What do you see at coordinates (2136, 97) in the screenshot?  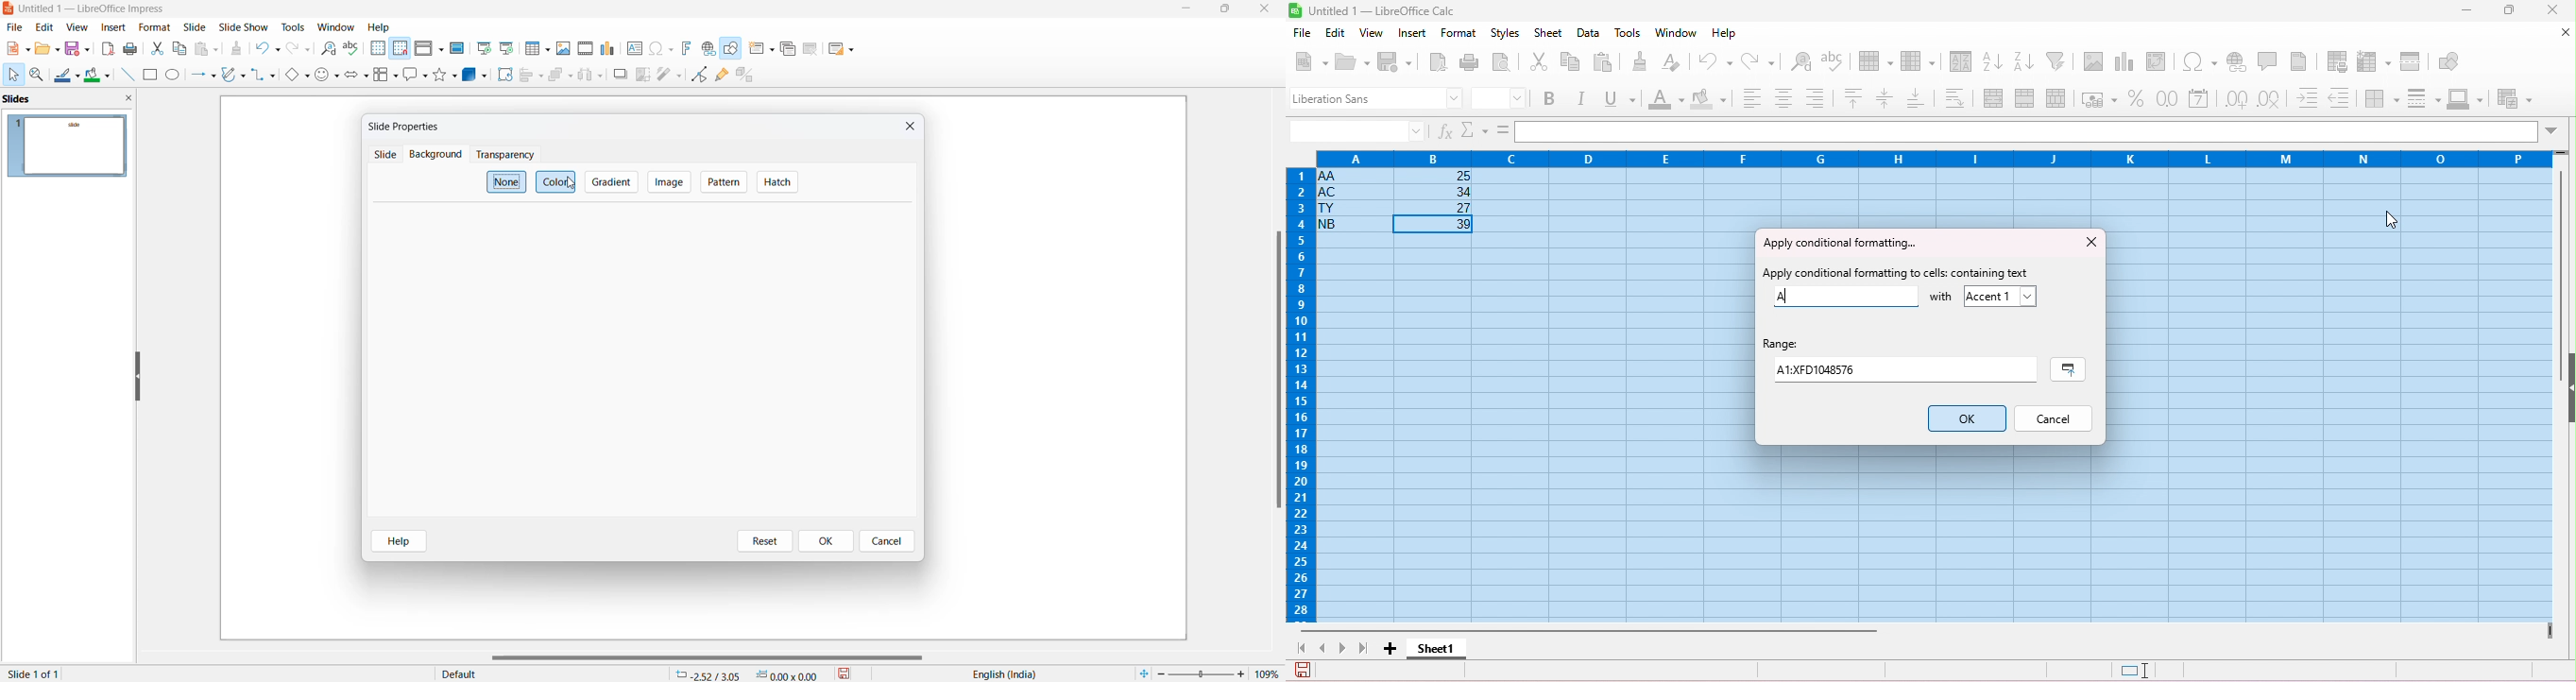 I see `format as percent` at bounding box center [2136, 97].